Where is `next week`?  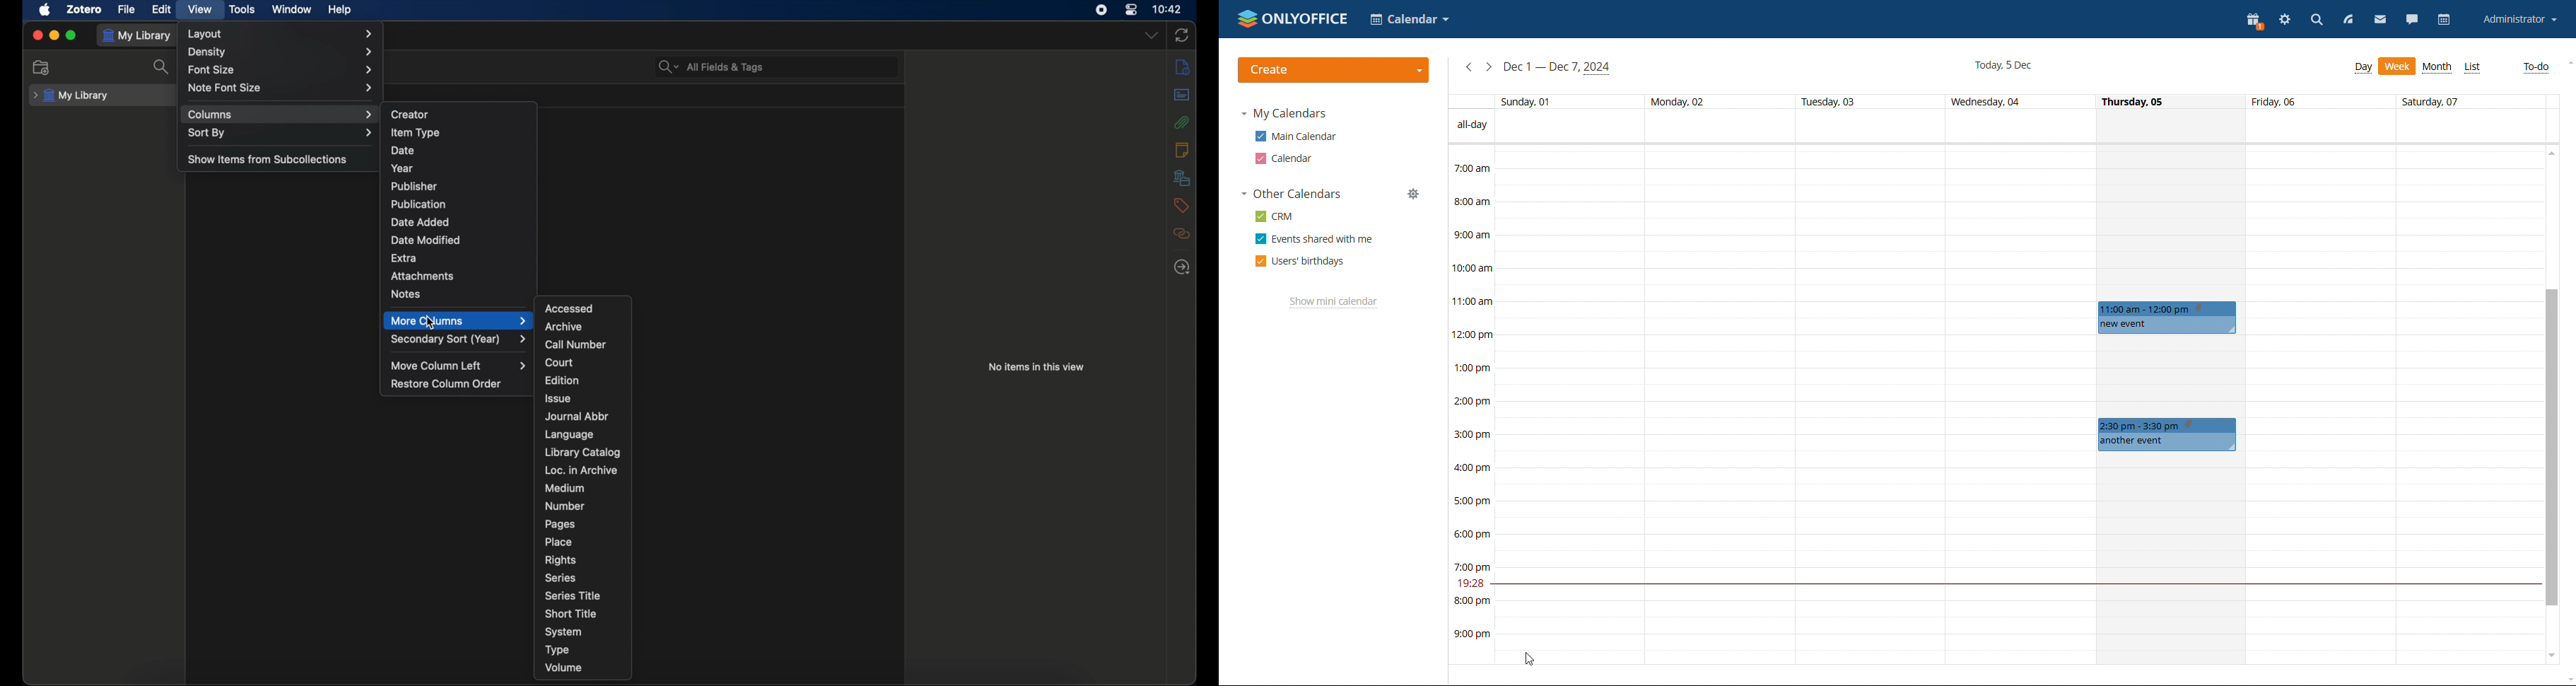 next week is located at coordinates (1488, 66).